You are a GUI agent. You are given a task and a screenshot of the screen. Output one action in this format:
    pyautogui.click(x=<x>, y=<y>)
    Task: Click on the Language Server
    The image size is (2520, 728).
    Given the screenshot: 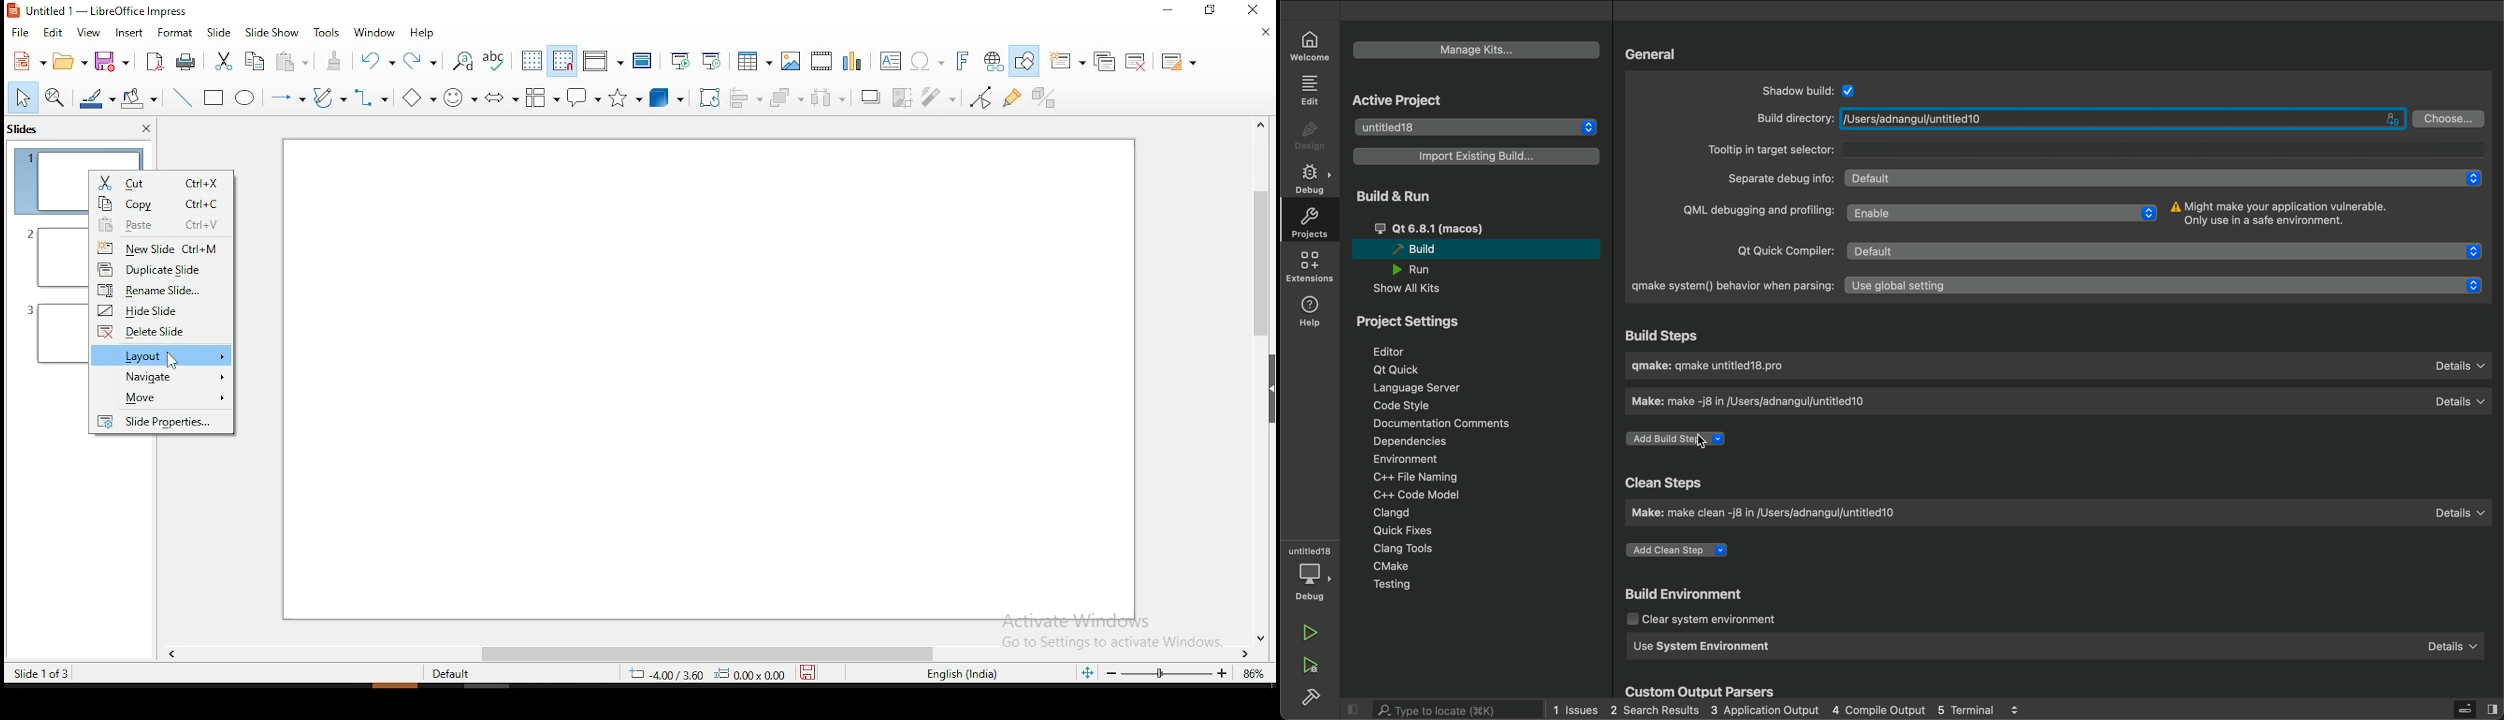 What is the action you would take?
    pyautogui.click(x=1415, y=388)
    